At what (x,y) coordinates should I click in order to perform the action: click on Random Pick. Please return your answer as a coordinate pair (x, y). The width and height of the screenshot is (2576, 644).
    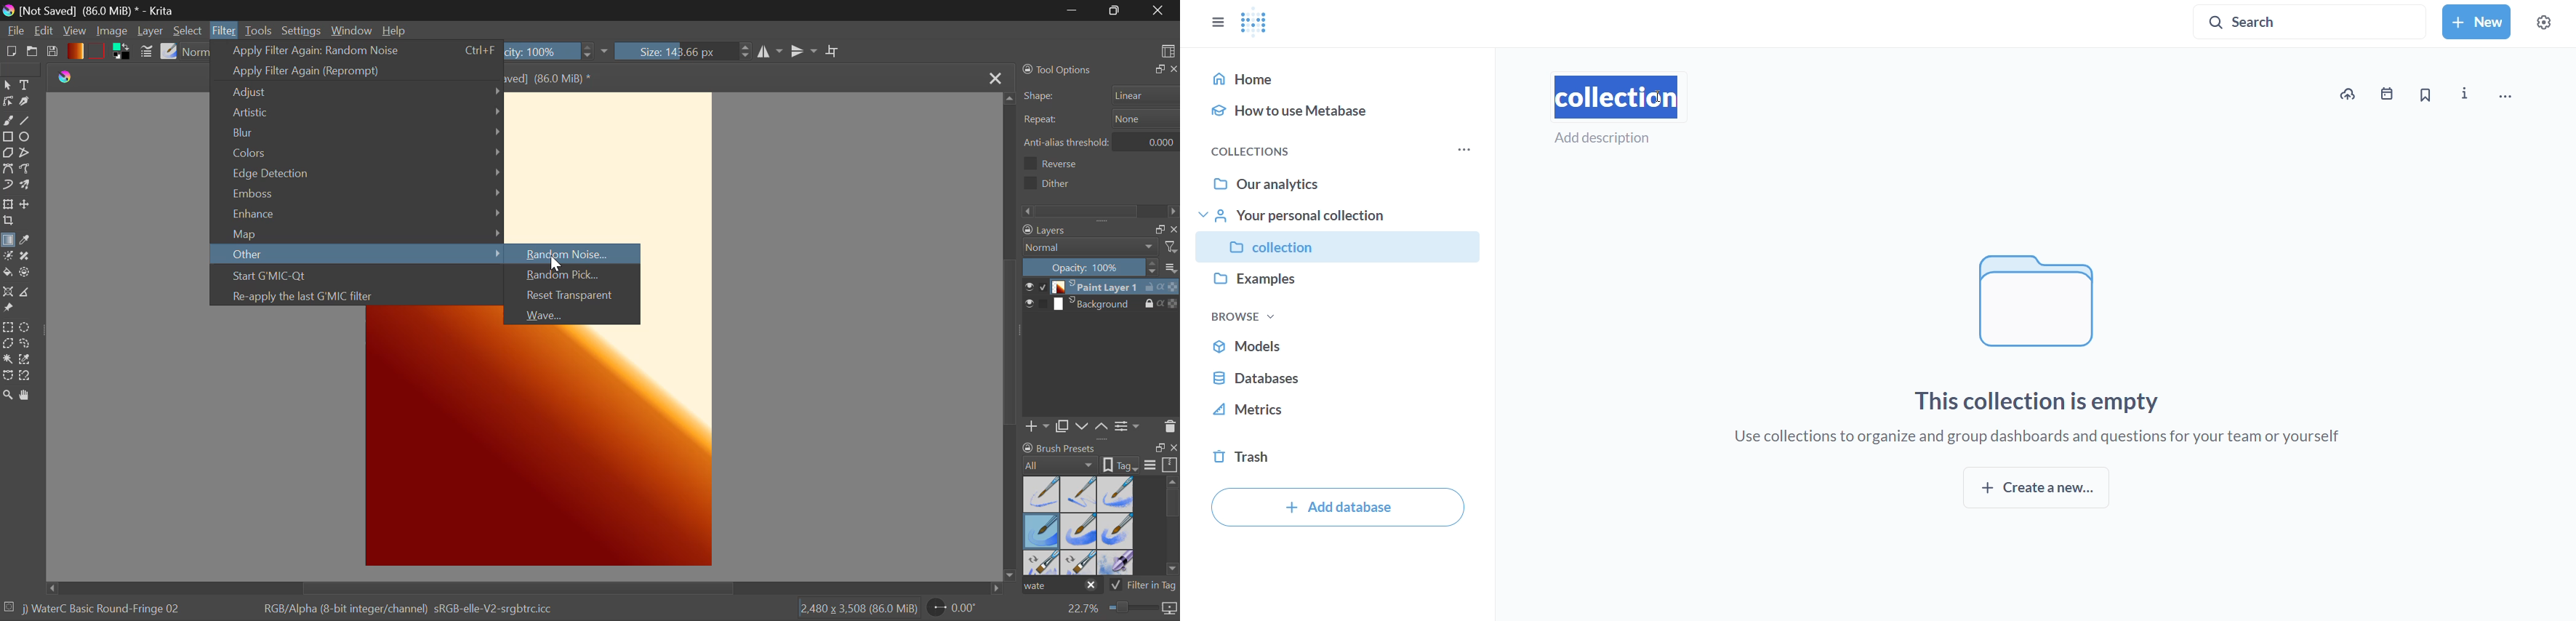
    Looking at the image, I should click on (575, 276).